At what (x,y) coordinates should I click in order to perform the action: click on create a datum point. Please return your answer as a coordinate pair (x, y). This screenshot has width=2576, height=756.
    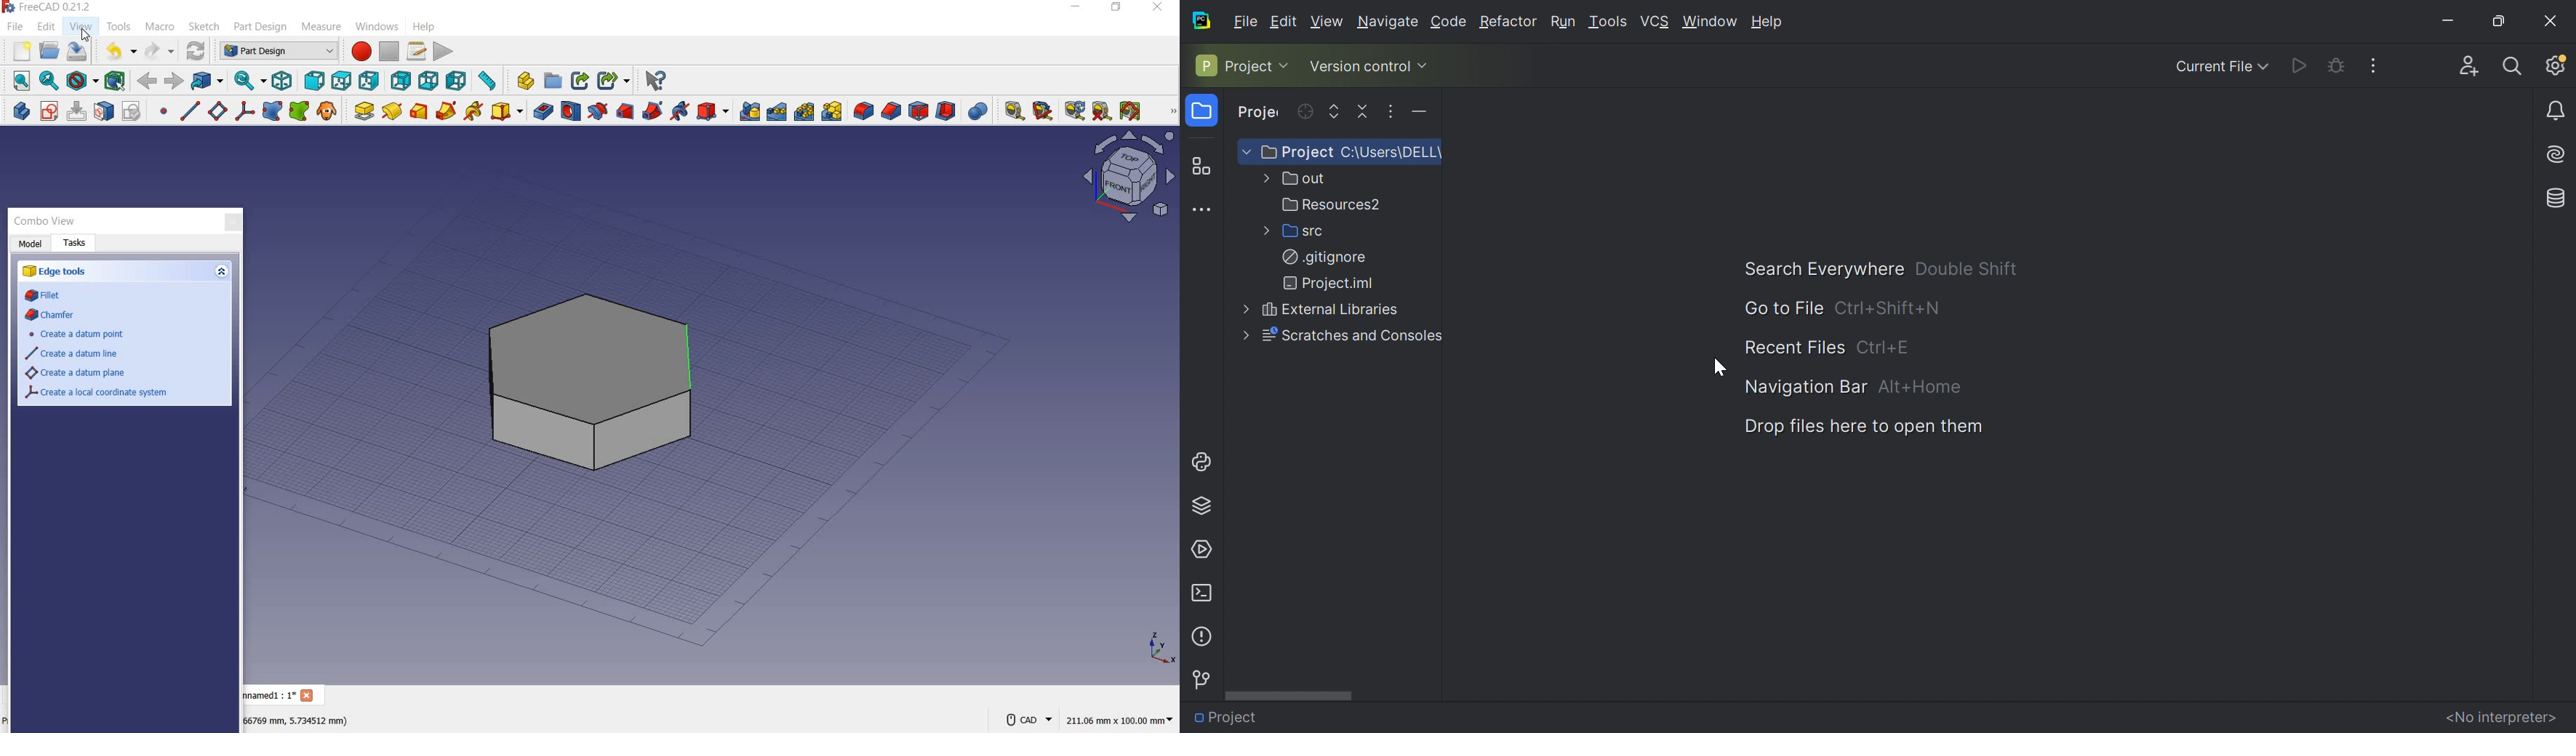
    Looking at the image, I should click on (164, 114).